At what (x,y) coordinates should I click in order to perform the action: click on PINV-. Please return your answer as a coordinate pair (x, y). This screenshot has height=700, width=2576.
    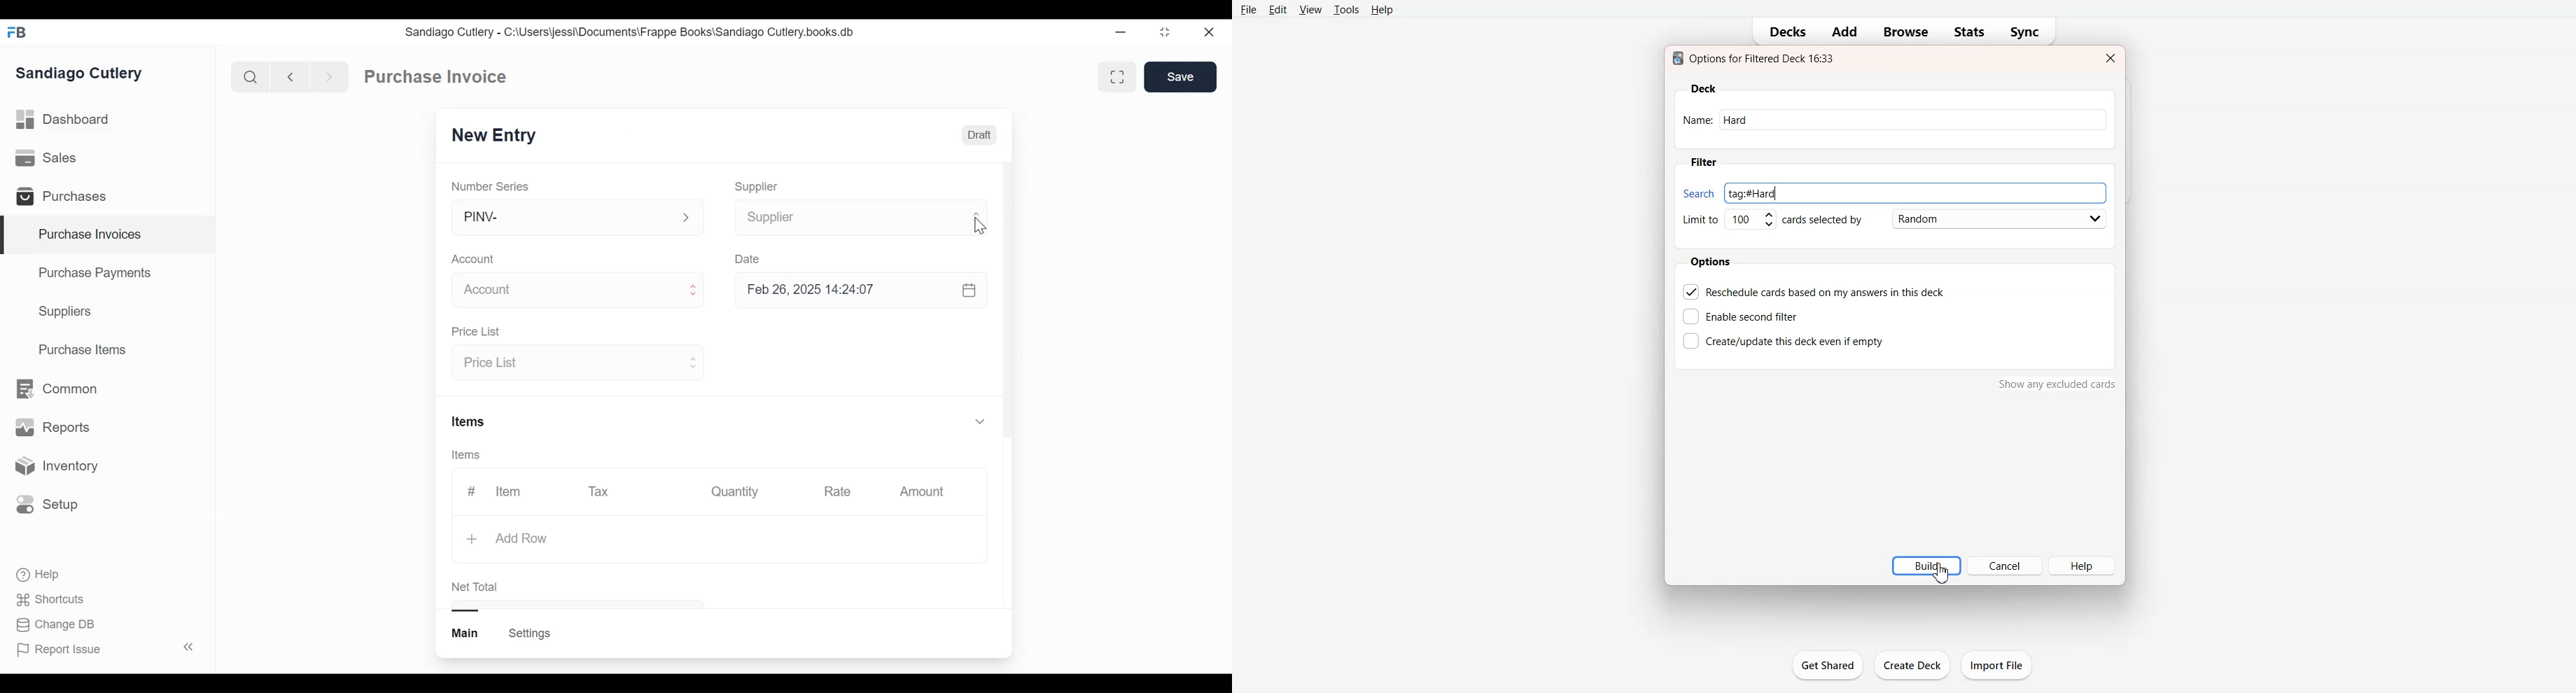
    Looking at the image, I should click on (562, 218).